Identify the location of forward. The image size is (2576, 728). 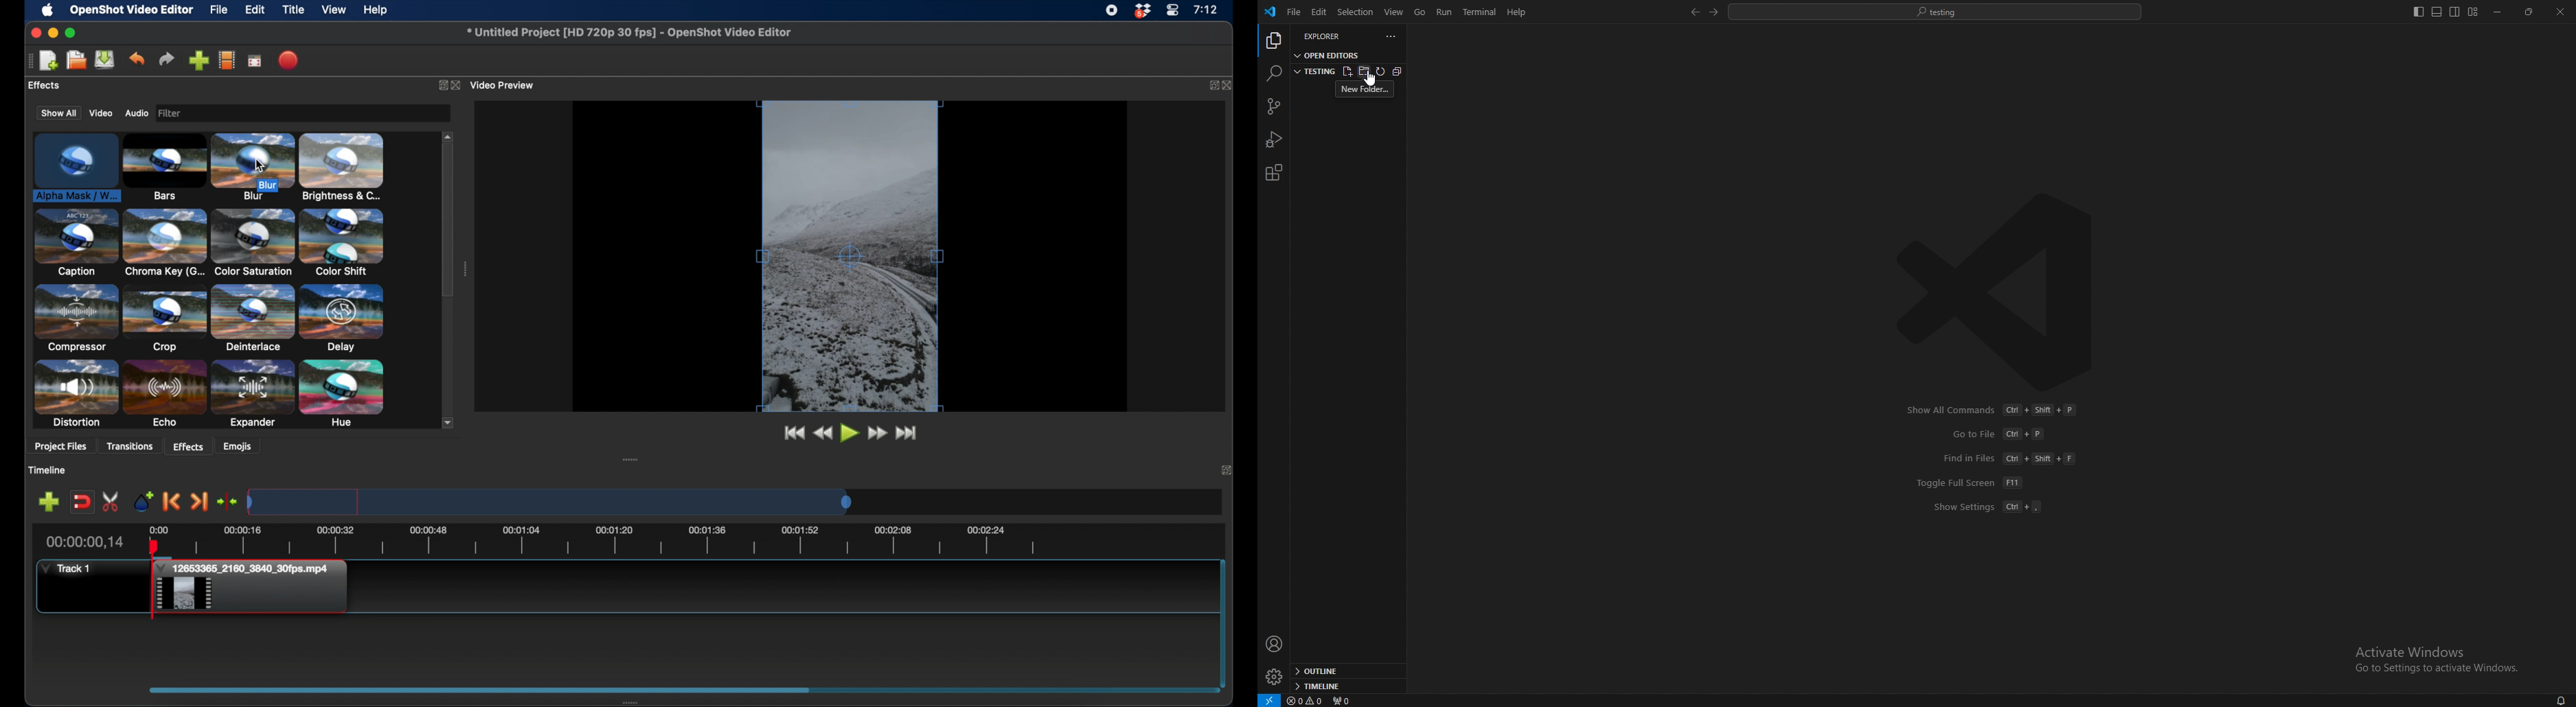
(1712, 12).